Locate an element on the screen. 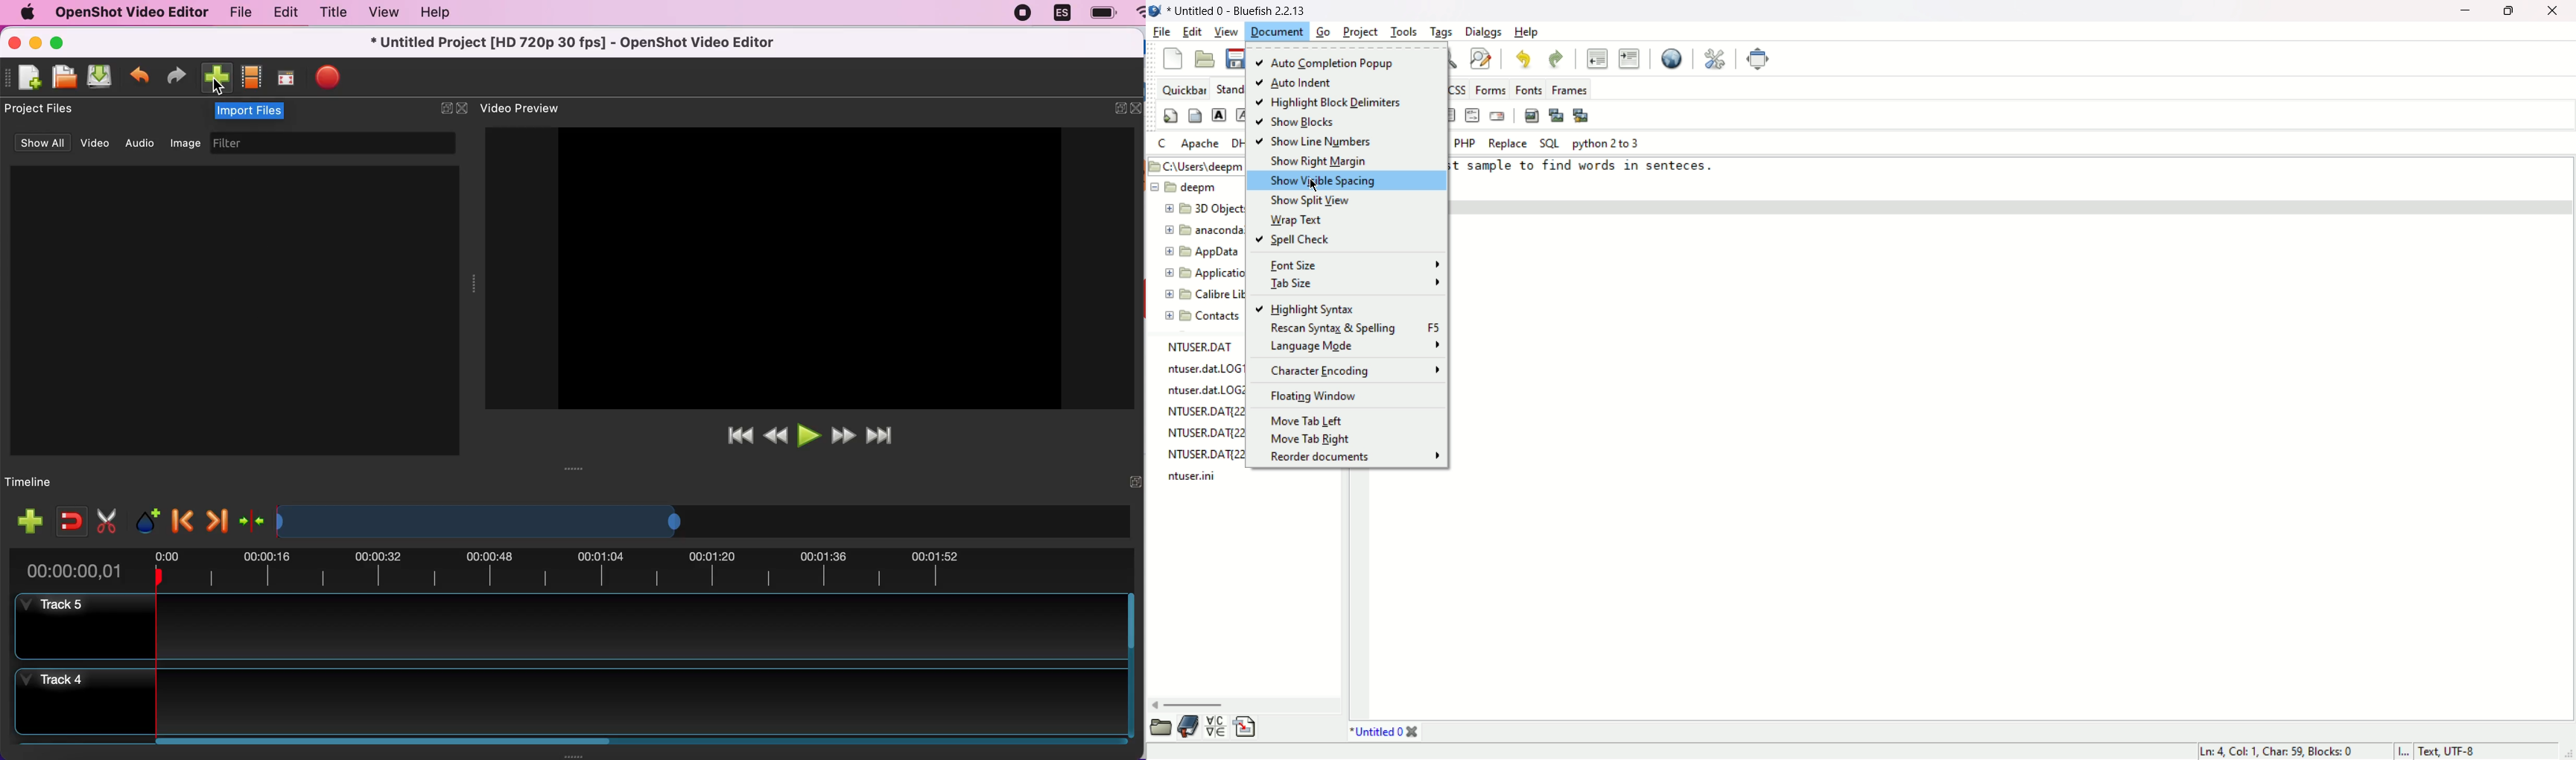 The image size is (2576, 784). edit is located at coordinates (284, 12).